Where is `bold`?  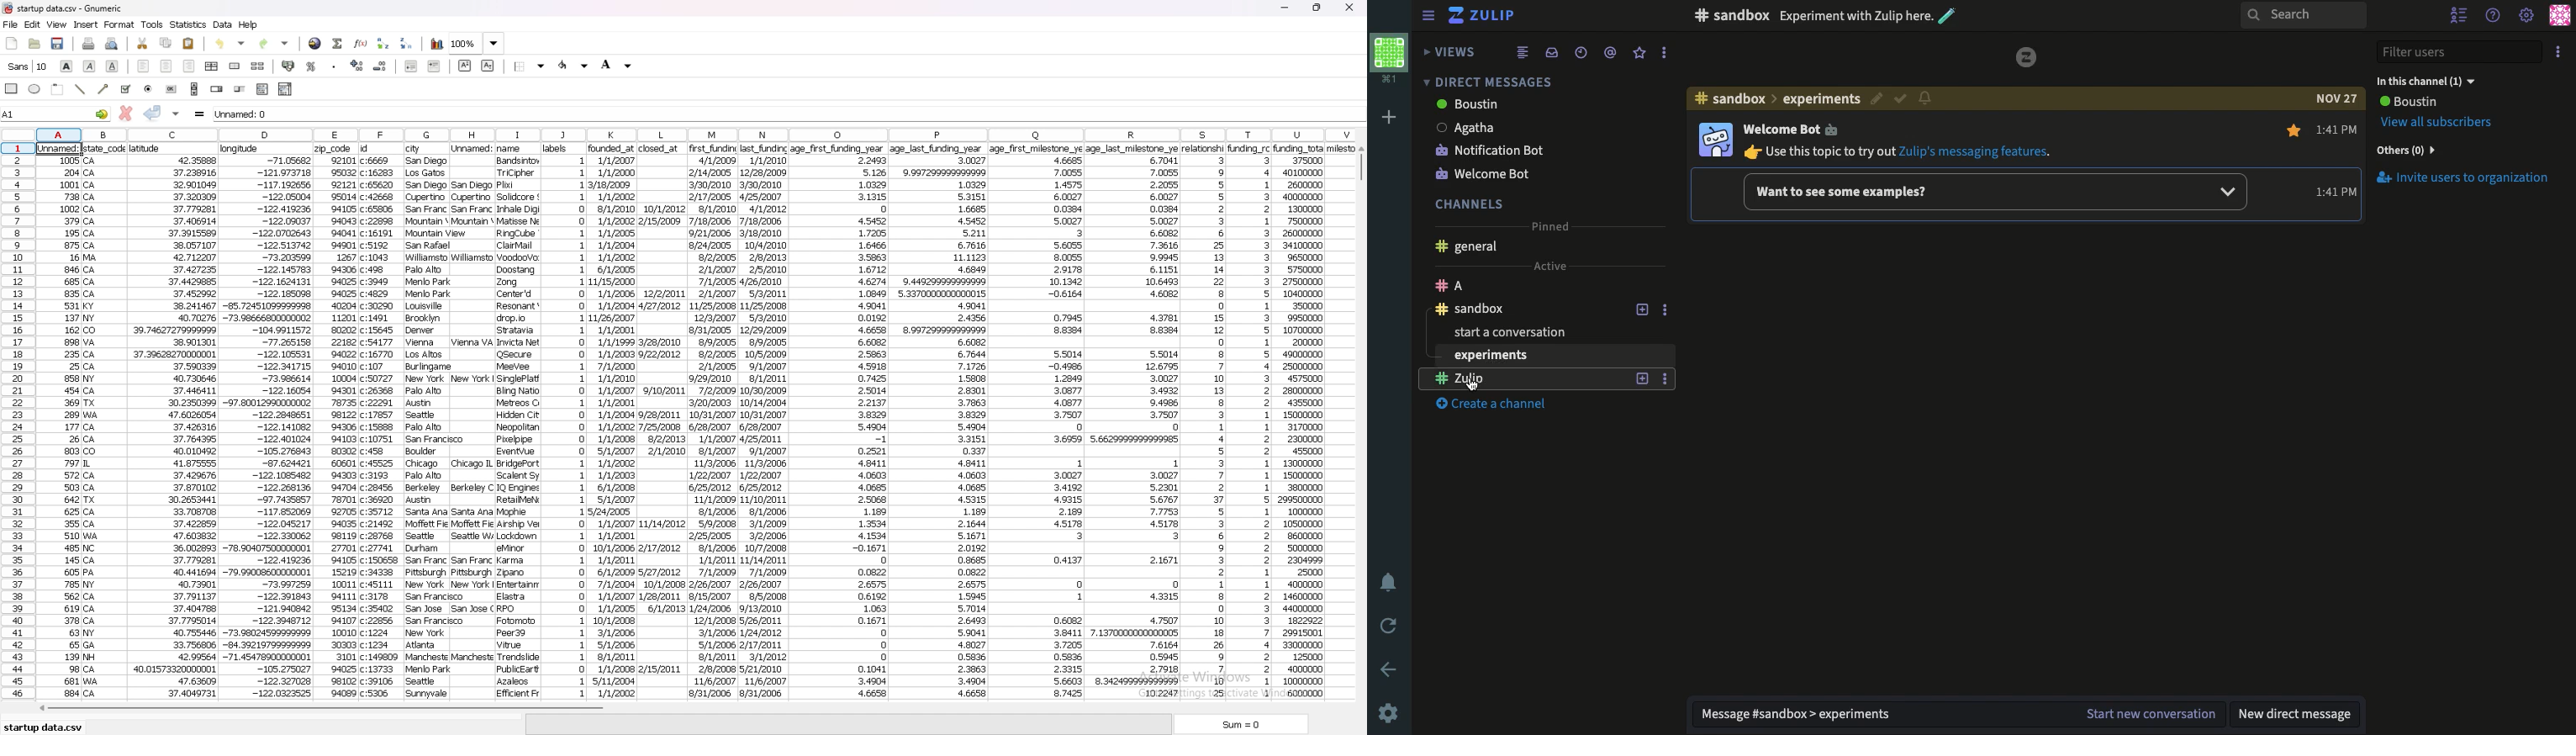 bold is located at coordinates (67, 67).